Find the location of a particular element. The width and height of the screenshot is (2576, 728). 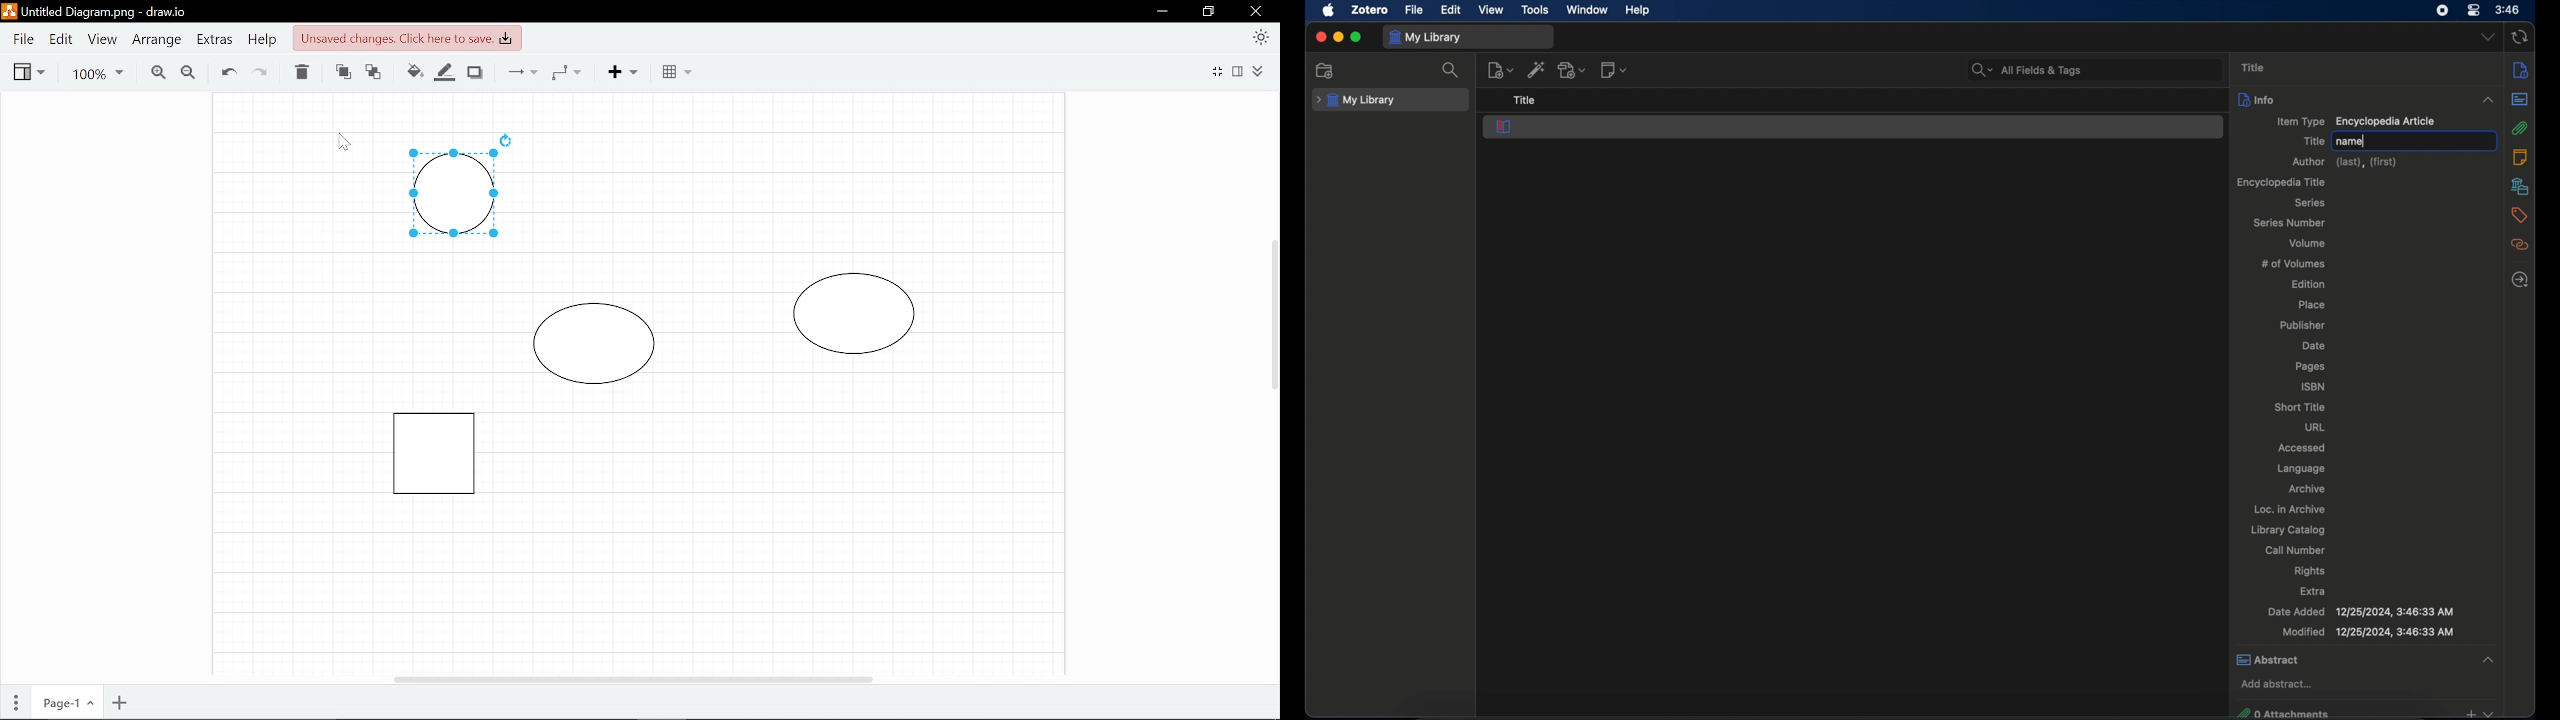

encyclopedia title is located at coordinates (2281, 182).